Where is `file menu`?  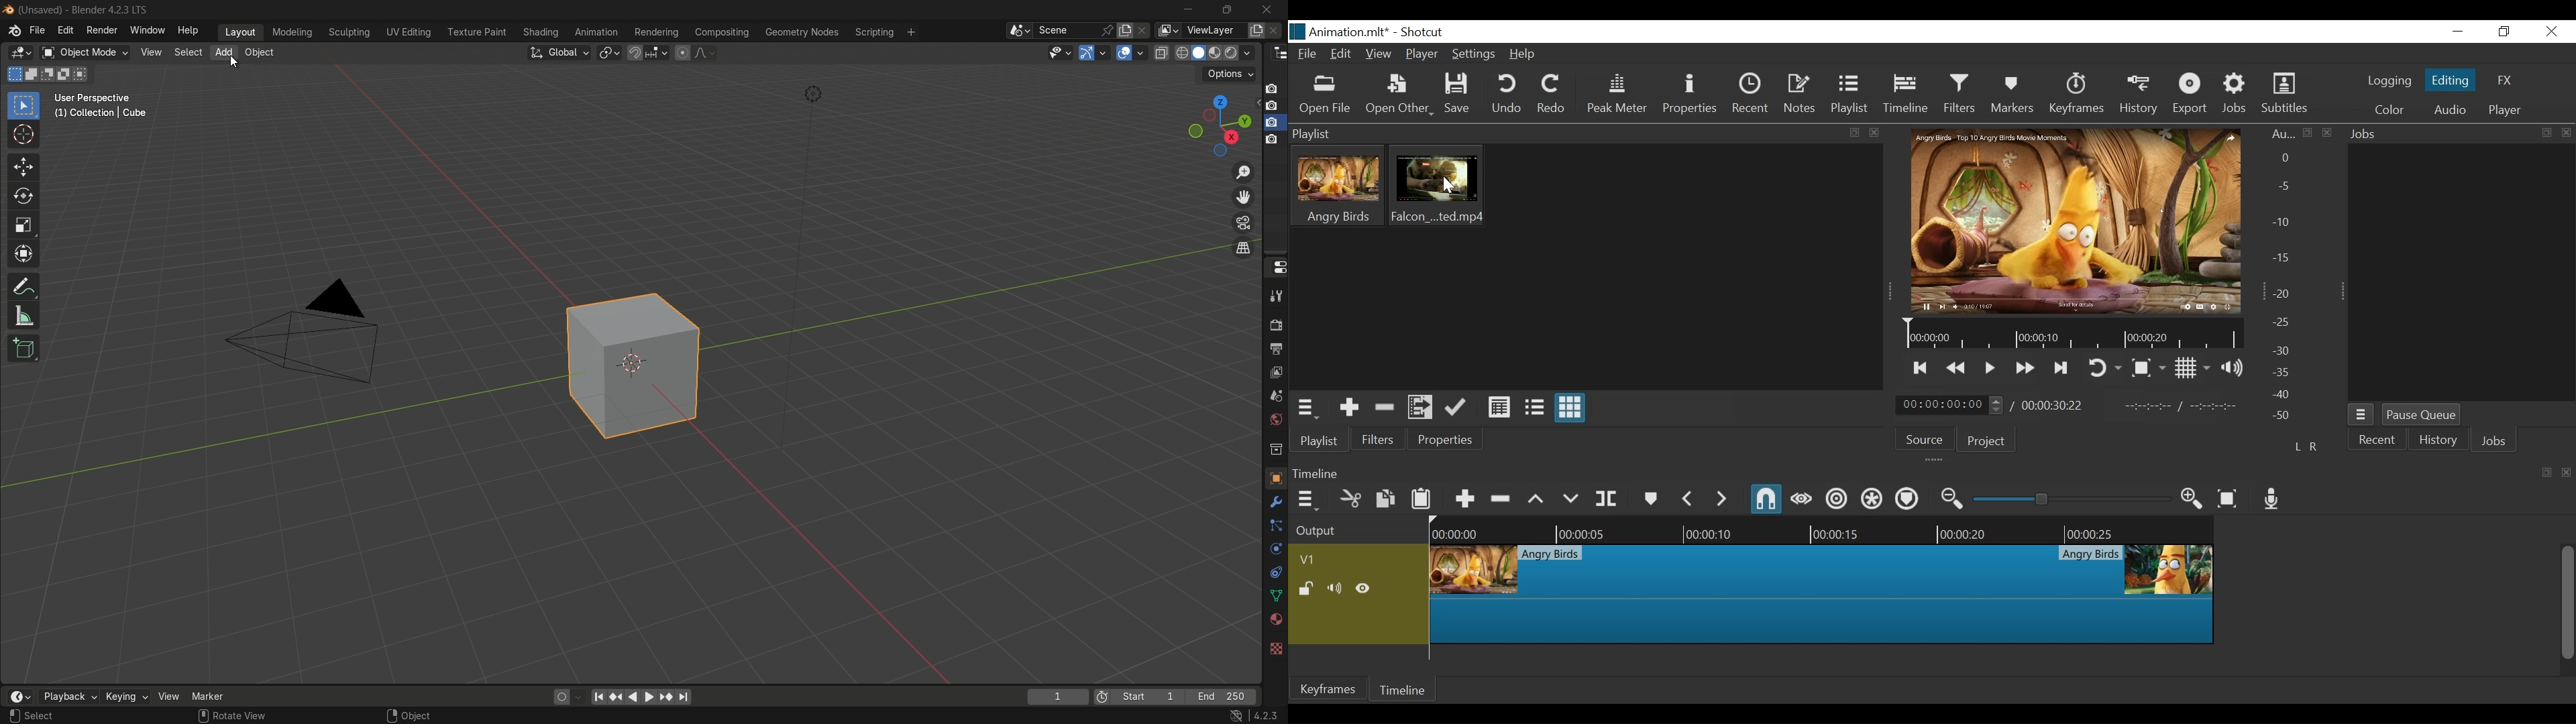 file menu is located at coordinates (38, 30).